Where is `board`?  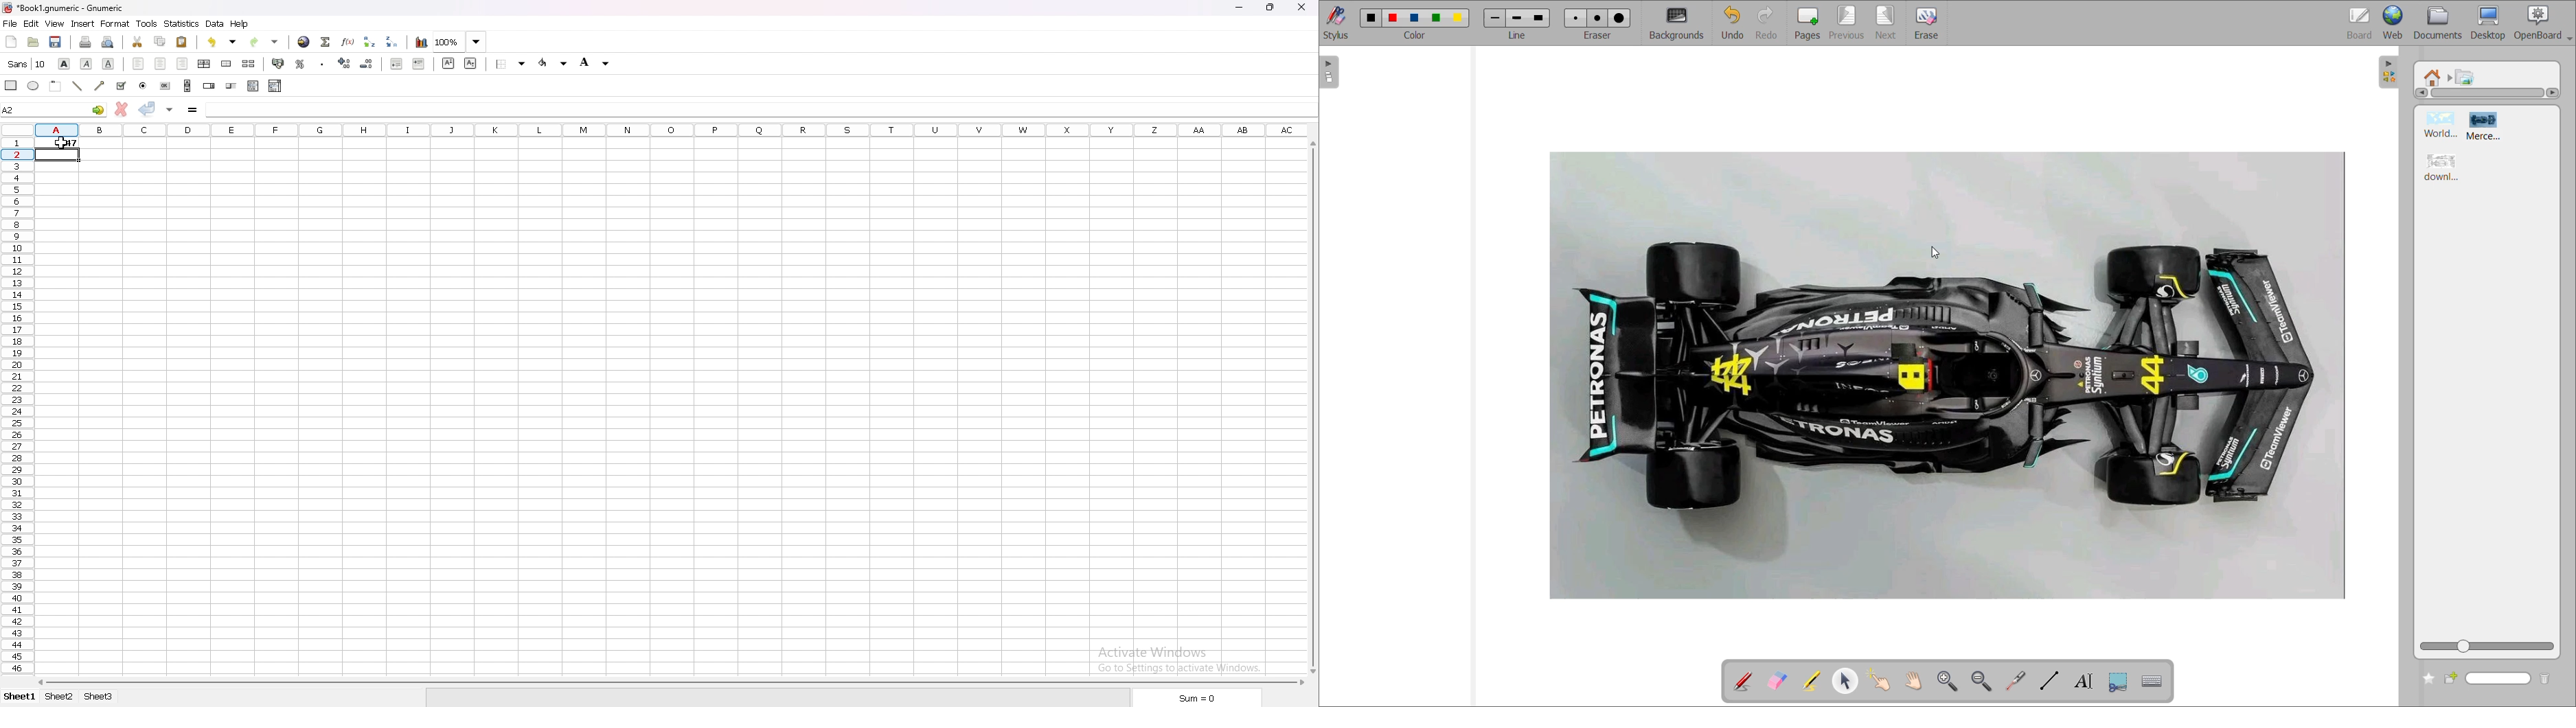 board is located at coordinates (2355, 23).